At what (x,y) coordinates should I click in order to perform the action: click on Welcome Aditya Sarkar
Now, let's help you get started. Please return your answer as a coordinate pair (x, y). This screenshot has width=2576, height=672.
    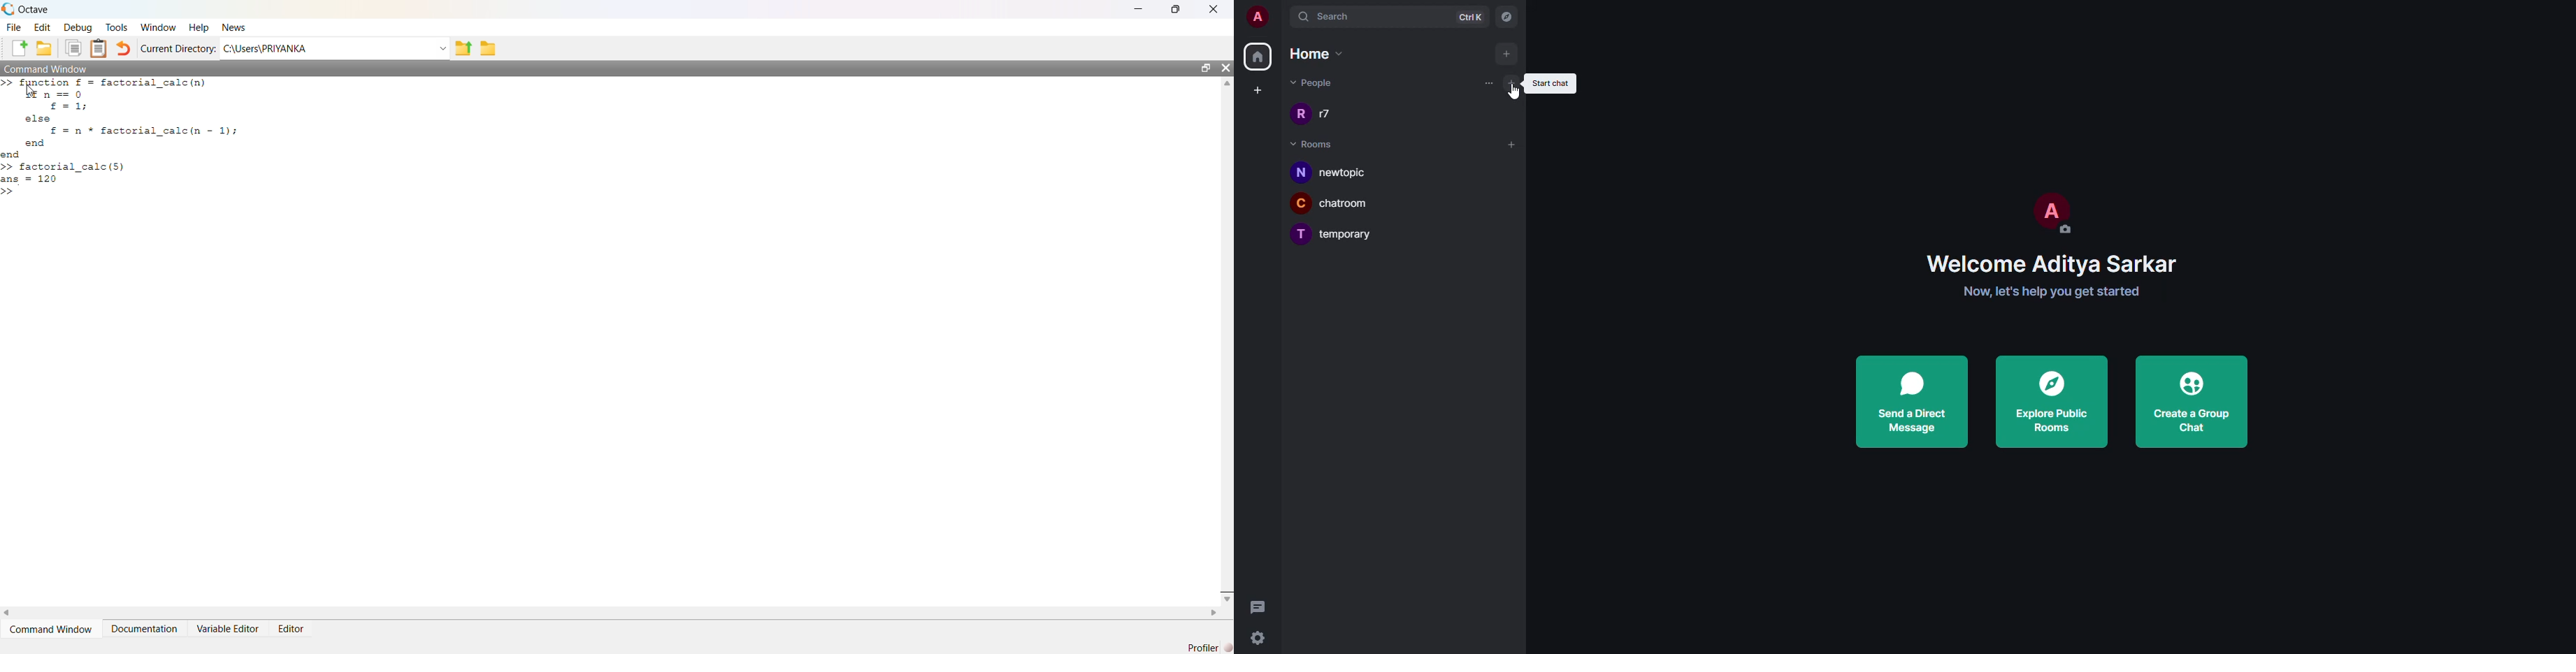
    Looking at the image, I should click on (2050, 277).